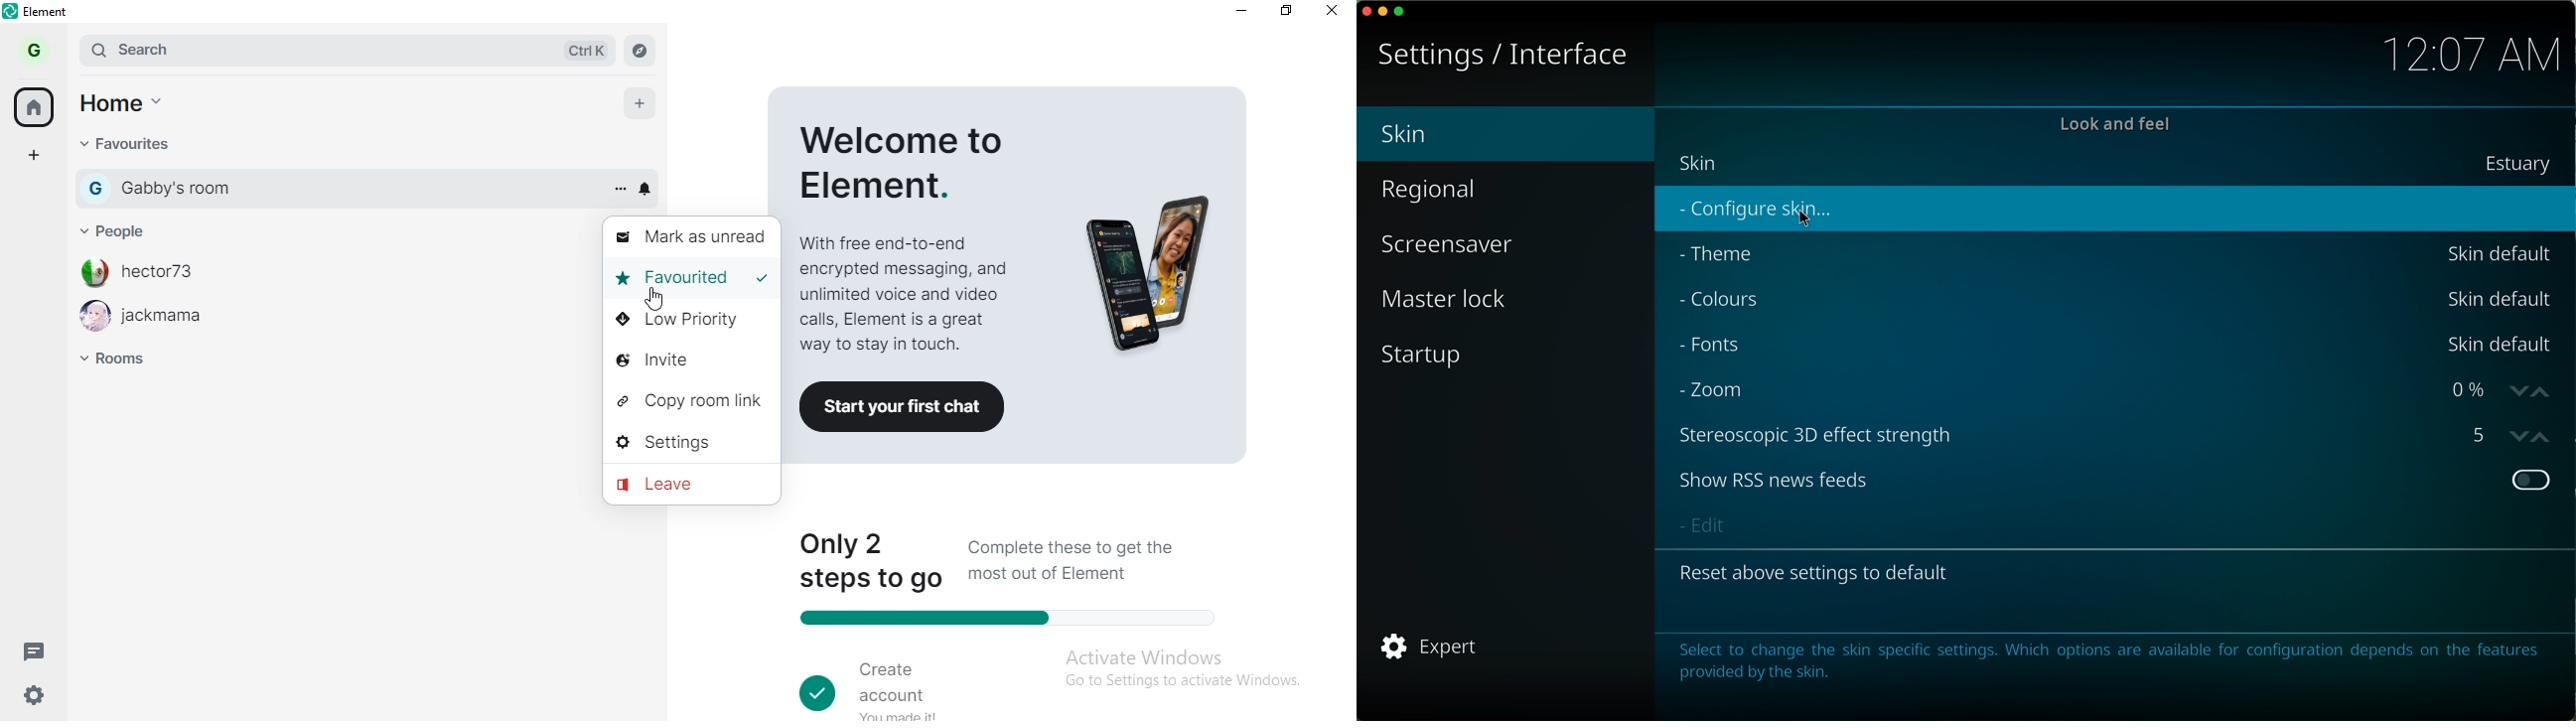 Image resolution: width=2576 pixels, height=728 pixels. I want to click on look and feel, so click(2114, 125).